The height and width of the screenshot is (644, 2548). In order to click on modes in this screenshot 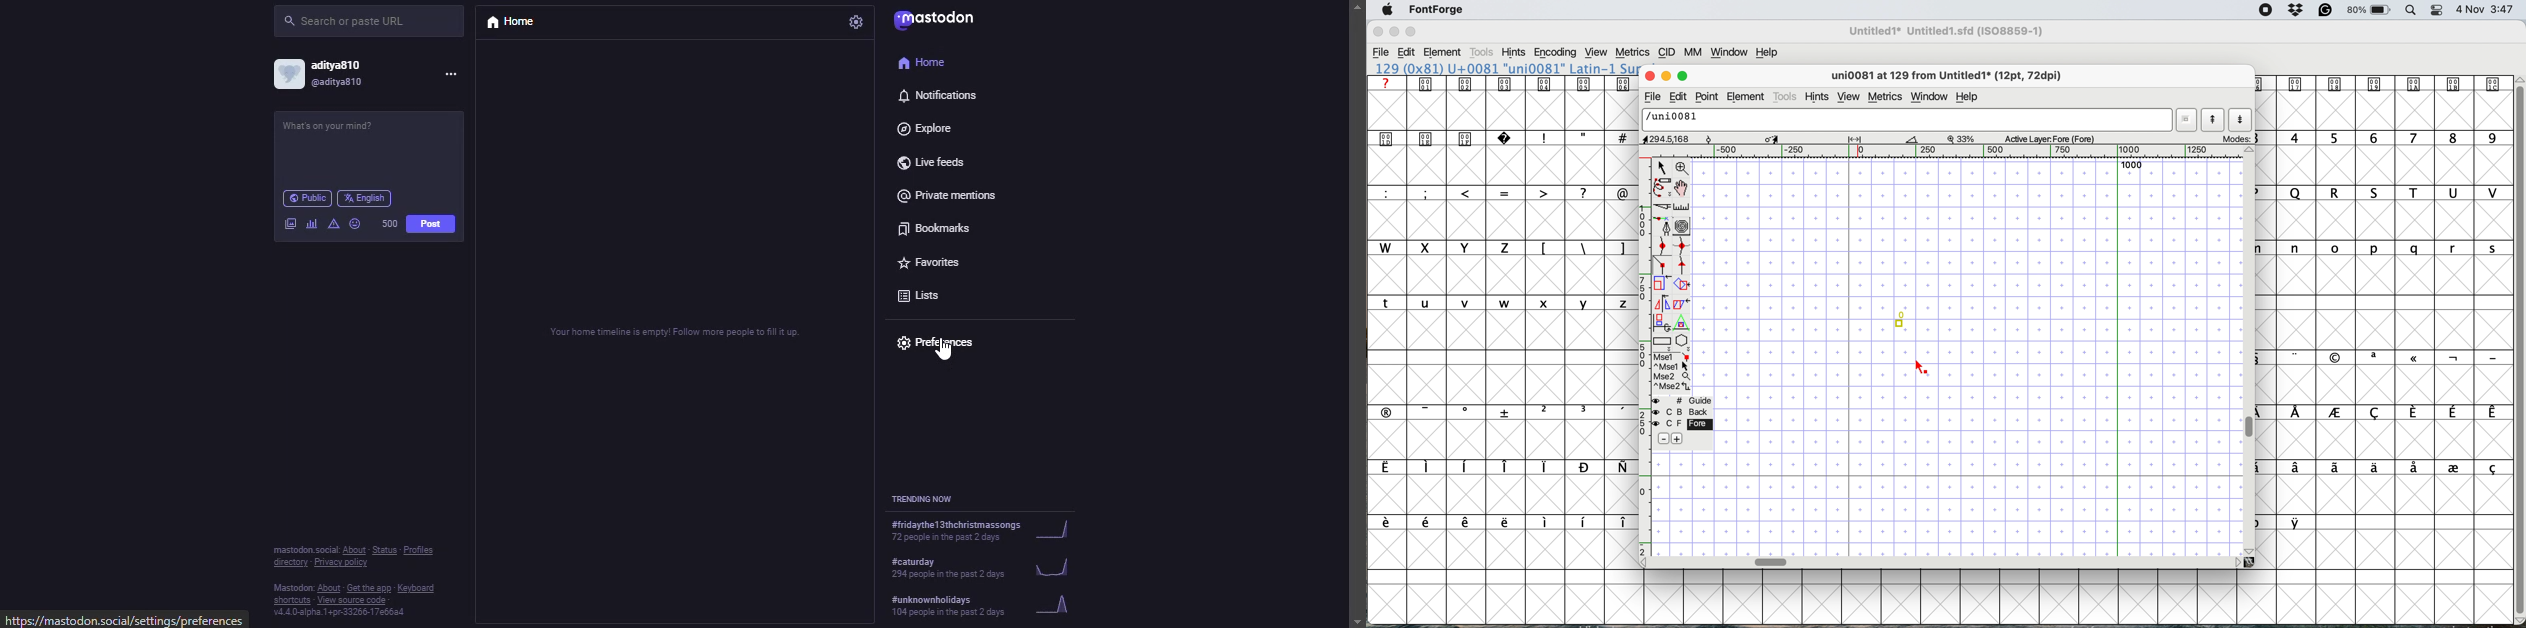, I will do `click(2235, 137)`.